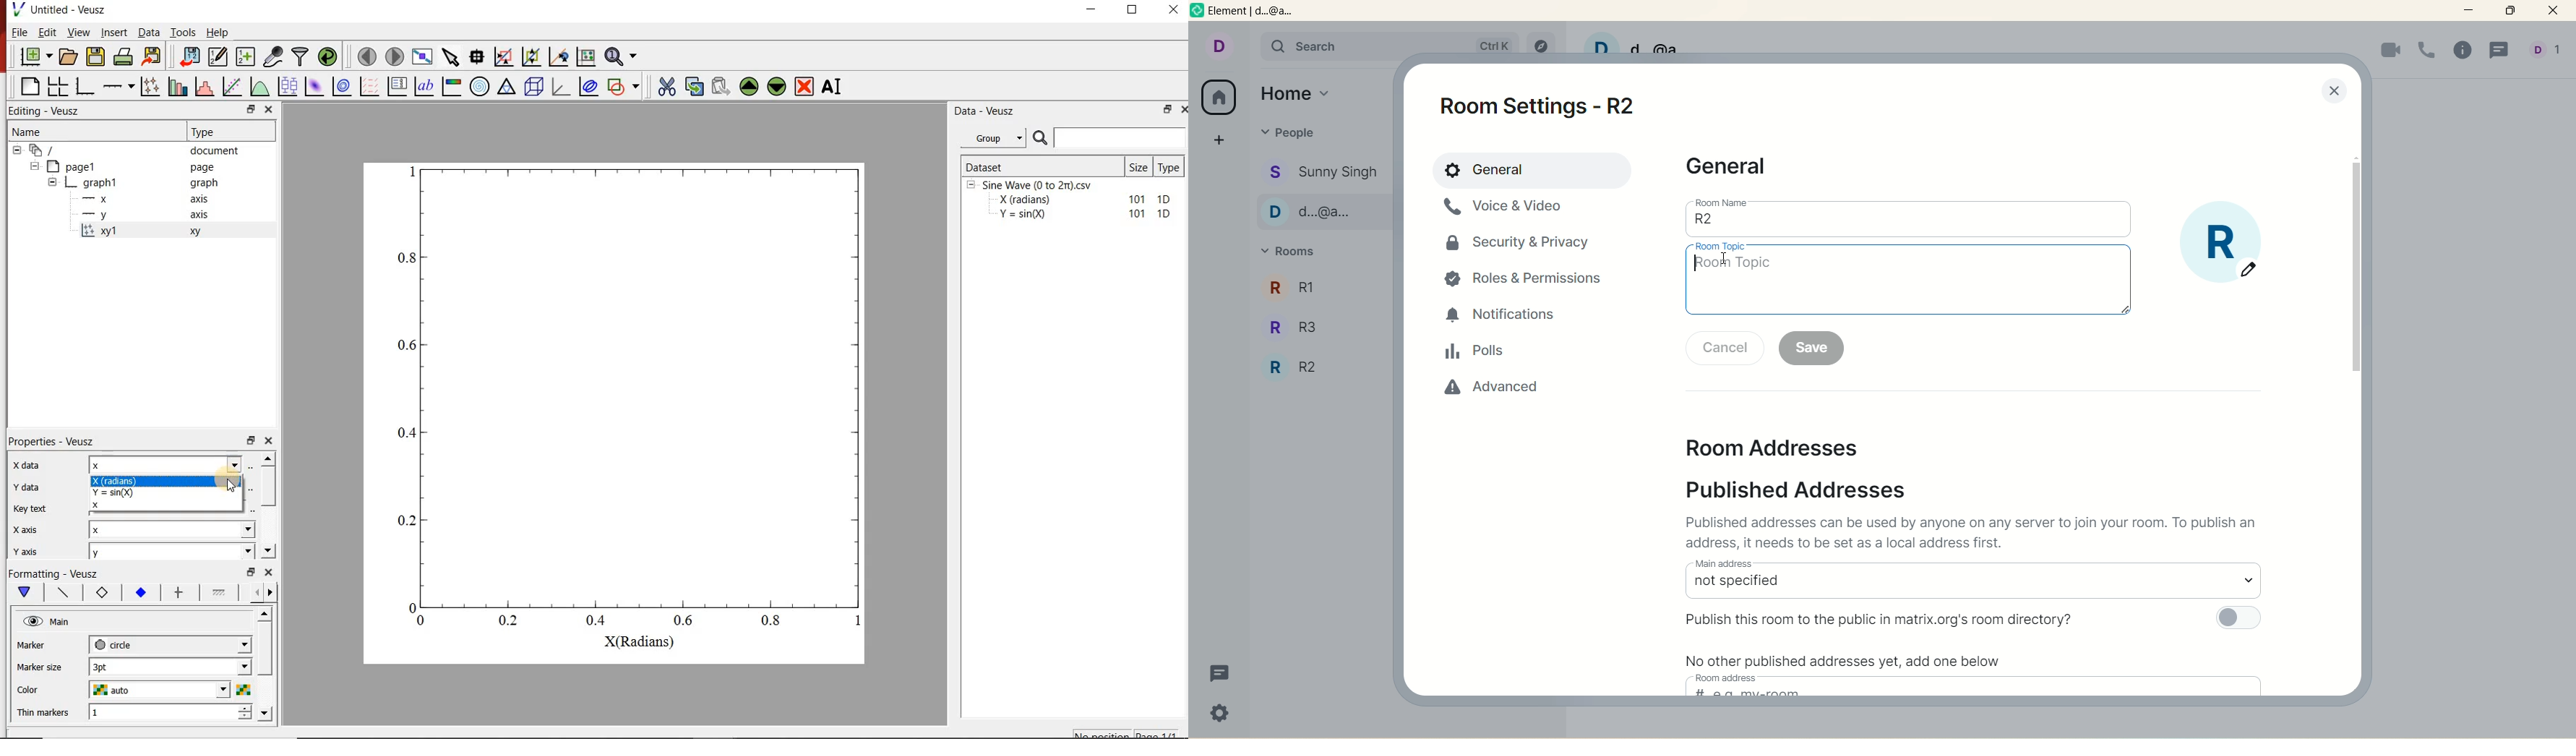  I want to click on capture remote data, so click(275, 57).